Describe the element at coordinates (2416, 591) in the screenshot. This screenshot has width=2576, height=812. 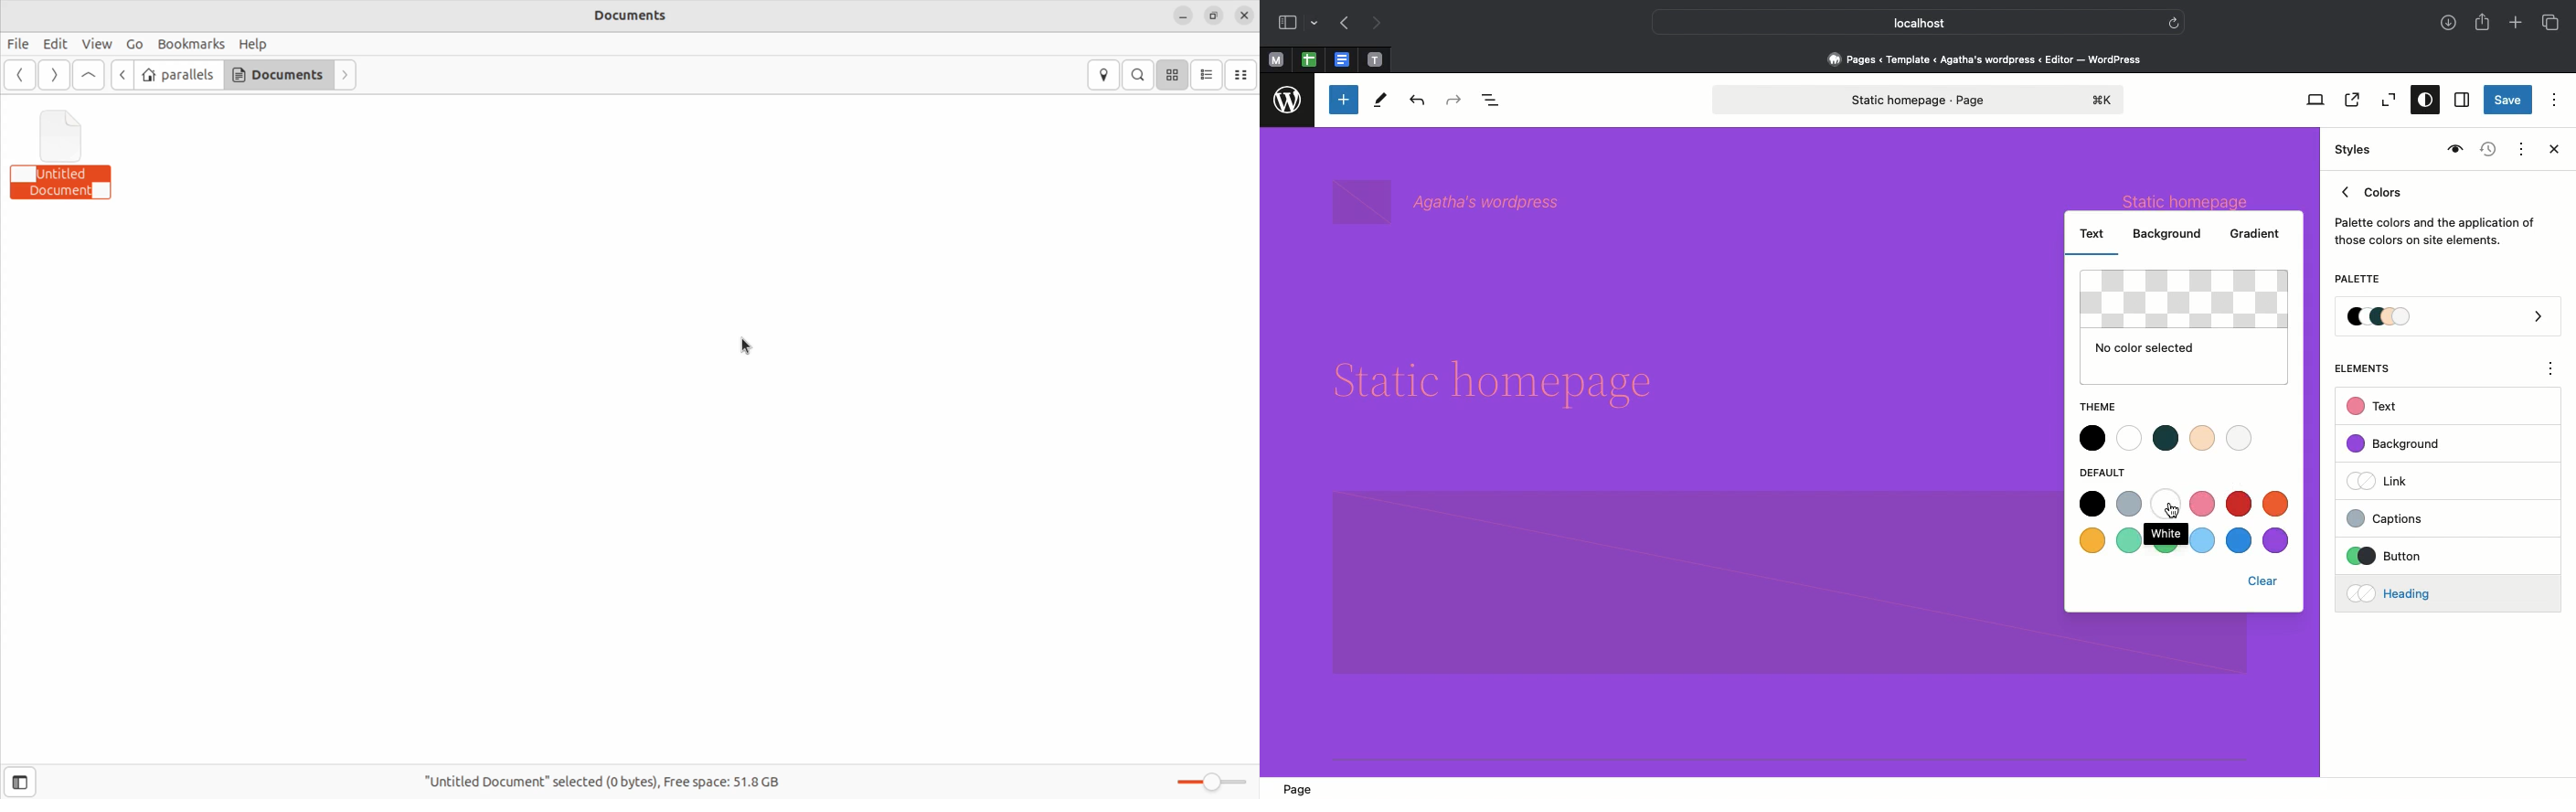
I see `Headings` at that location.